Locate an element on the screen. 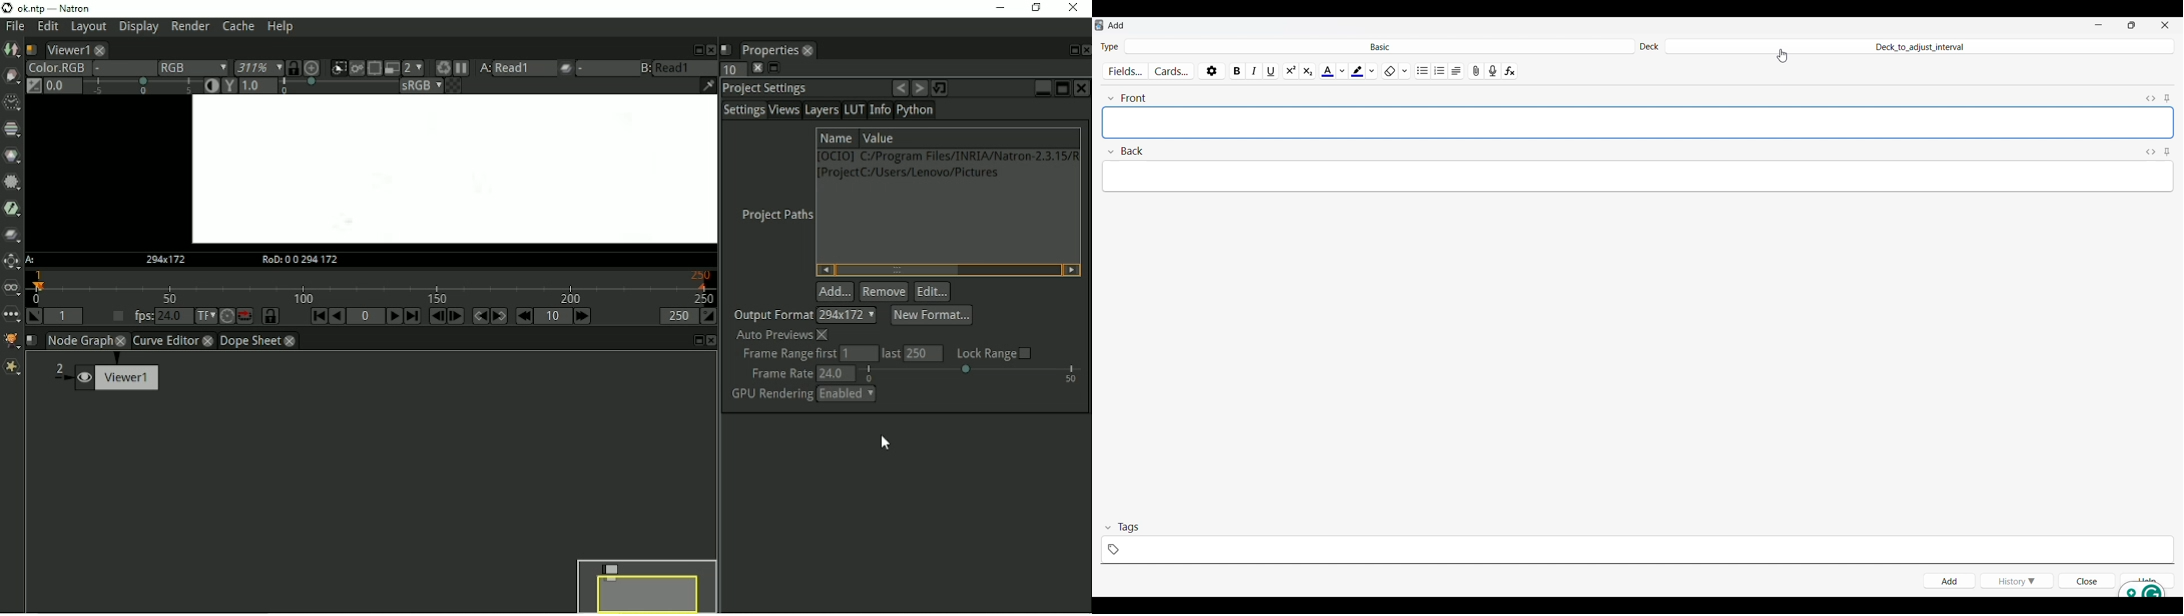 The width and height of the screenshot is (2184, 616). Grammarly extension is located at coordinates (2142, 590).